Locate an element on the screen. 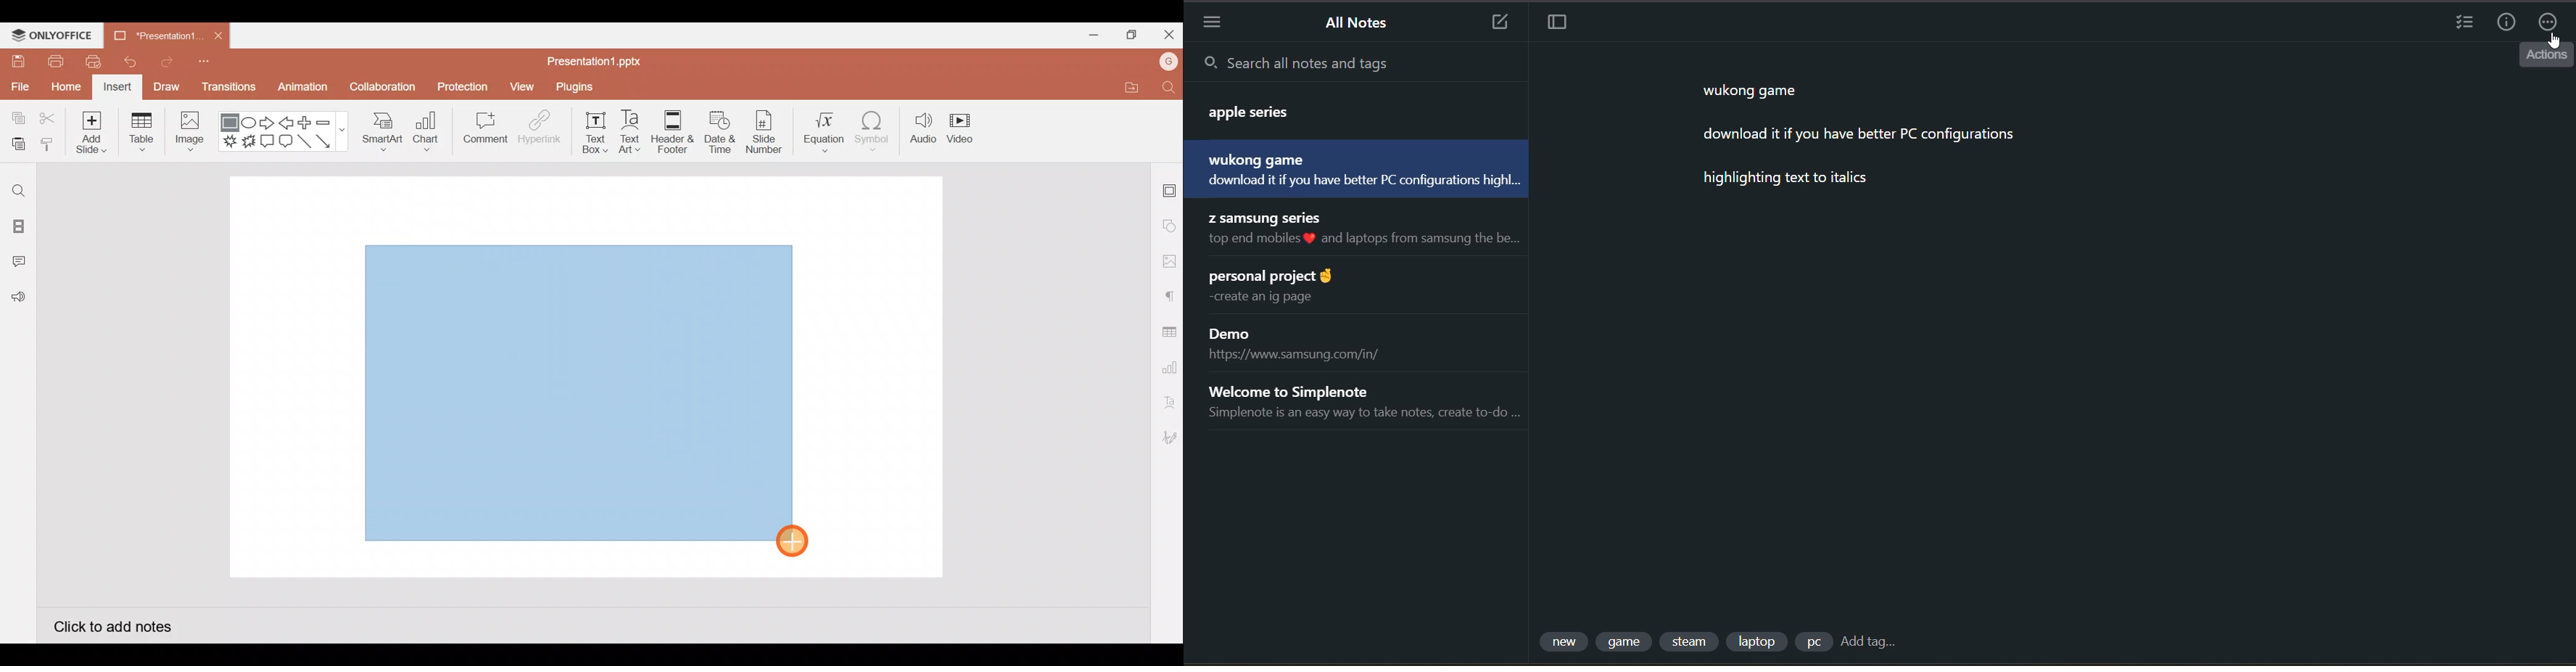 This screenshot has height=672, width=2576. Slides is located at coordinates (17, 228).